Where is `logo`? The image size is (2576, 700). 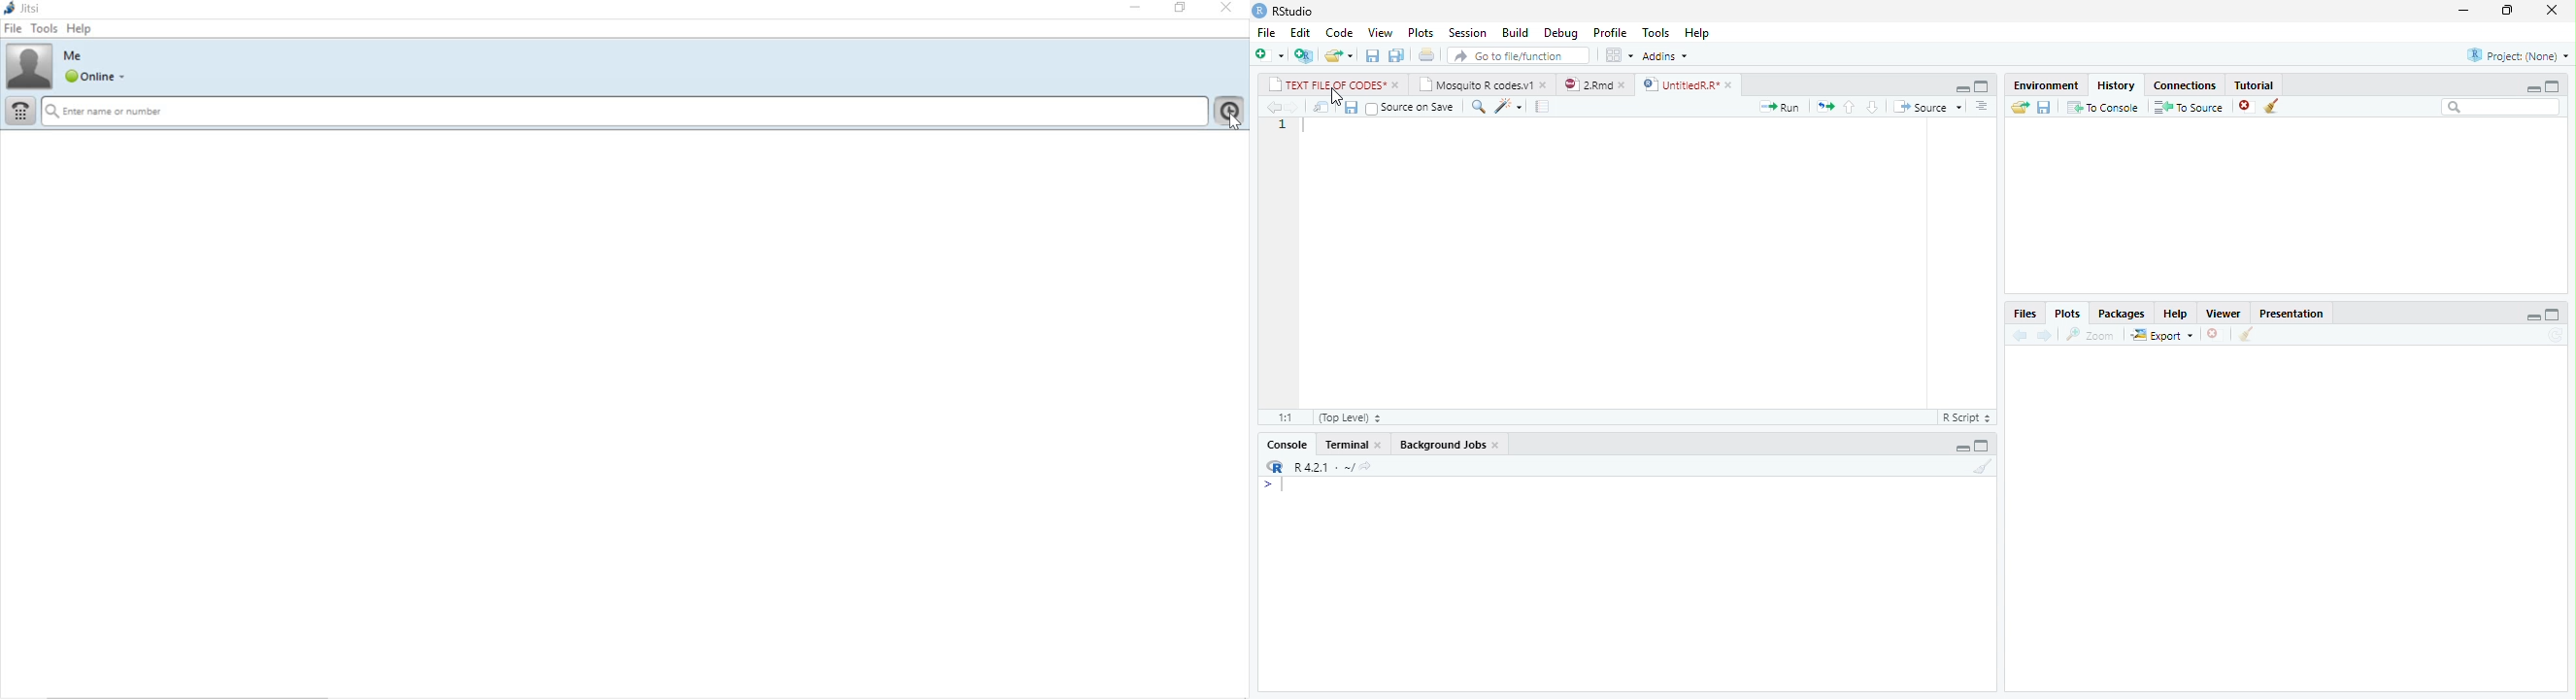
logo is located at coordinates (1258, 11).